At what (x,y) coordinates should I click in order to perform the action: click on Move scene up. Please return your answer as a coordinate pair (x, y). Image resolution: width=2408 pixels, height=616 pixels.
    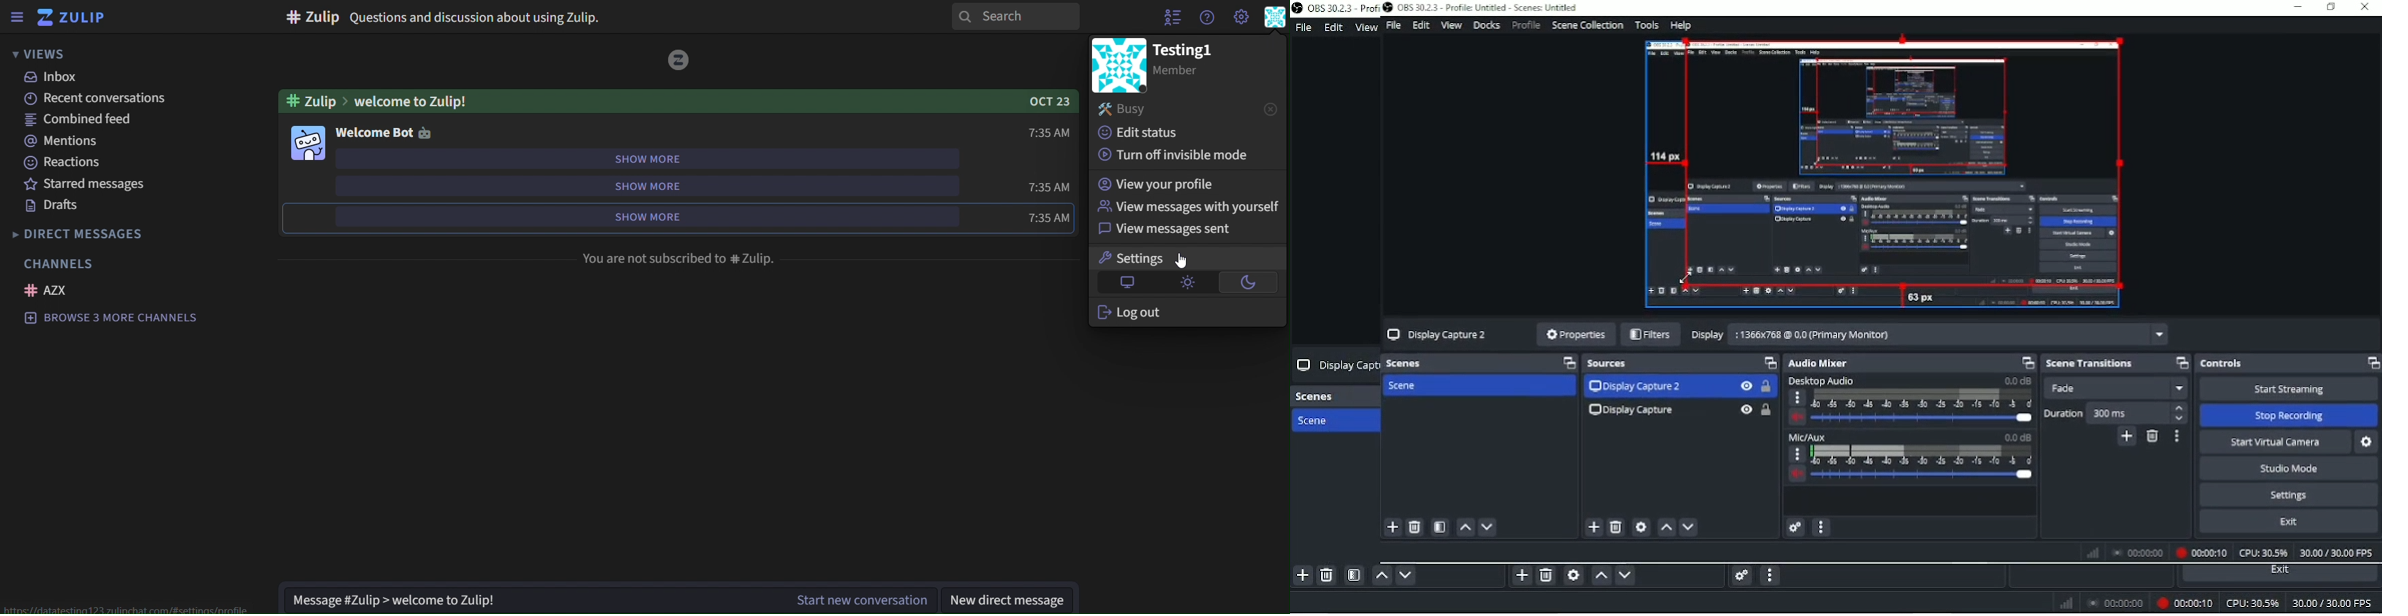
    Looking at the image, I should click on (1382, 575).